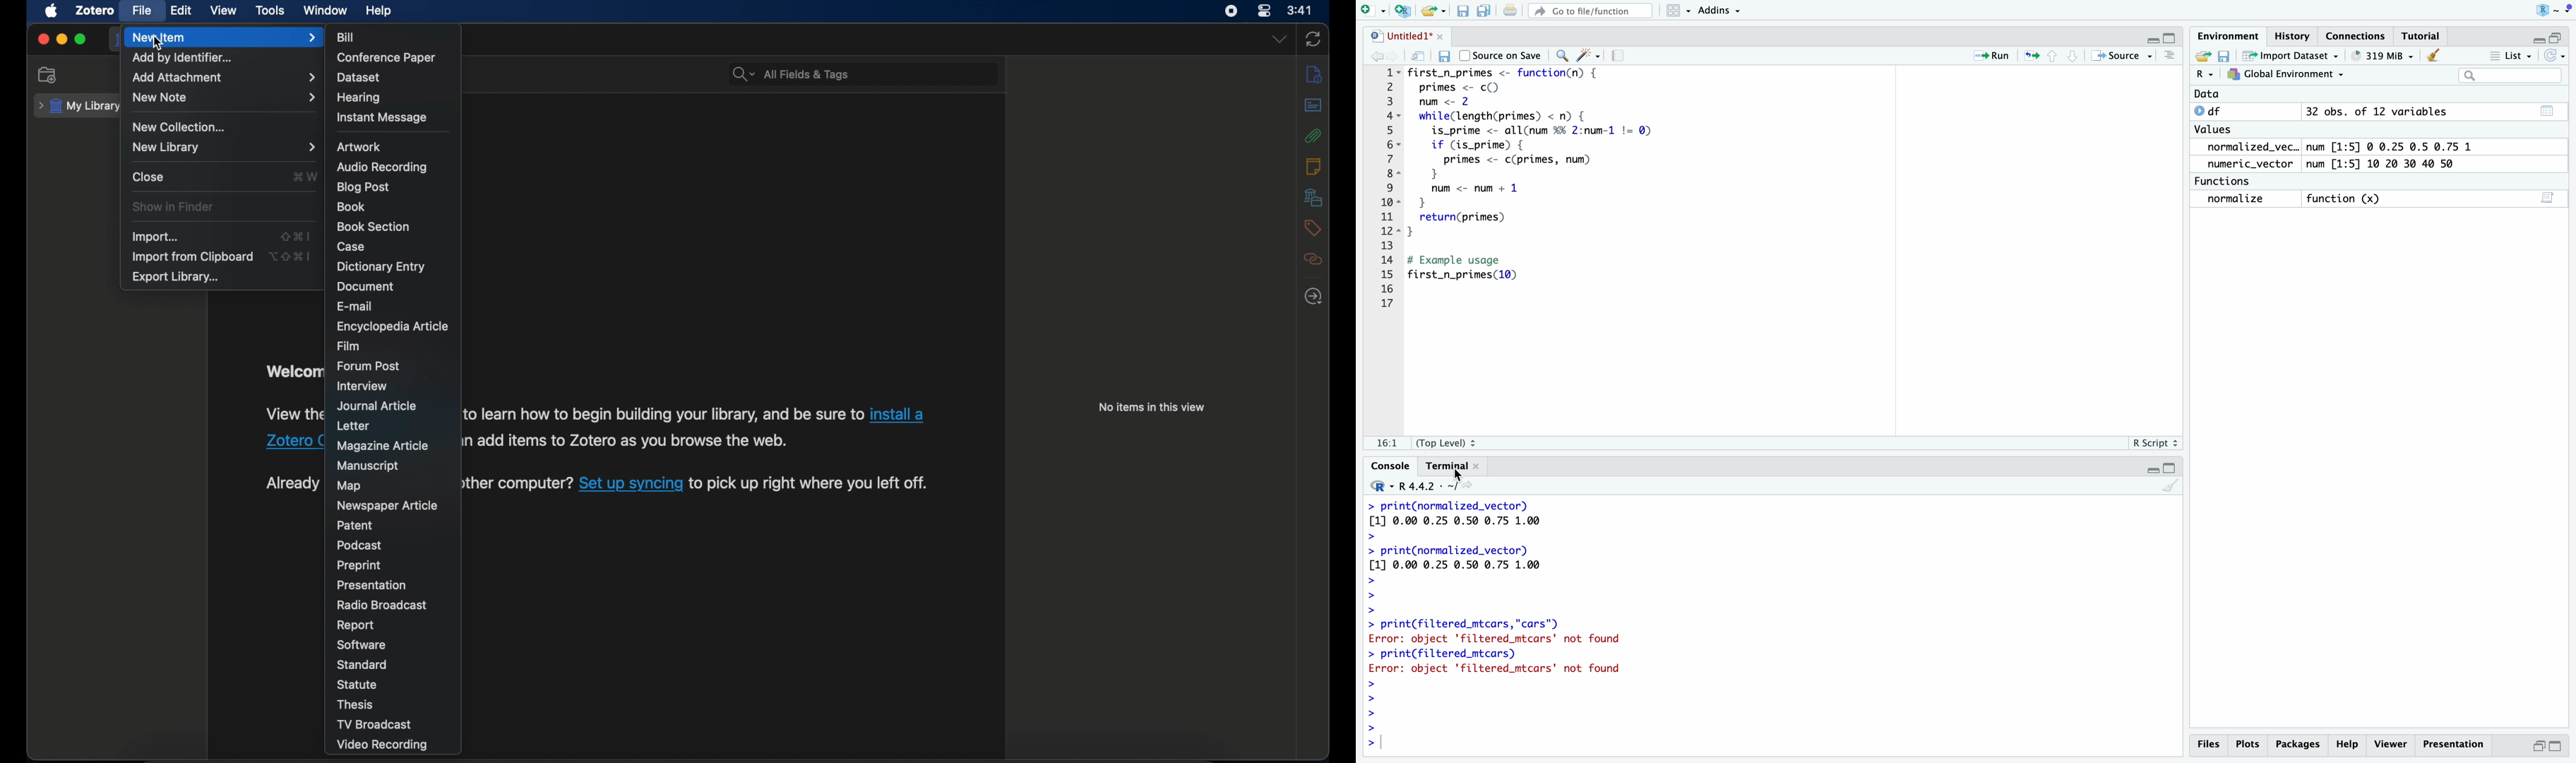 The width and height of the screenshot is (2576, 784). What do you see at coordinates (225, 78) in the screenshot?
I see `add attachment` at bounding box center [225, 78].